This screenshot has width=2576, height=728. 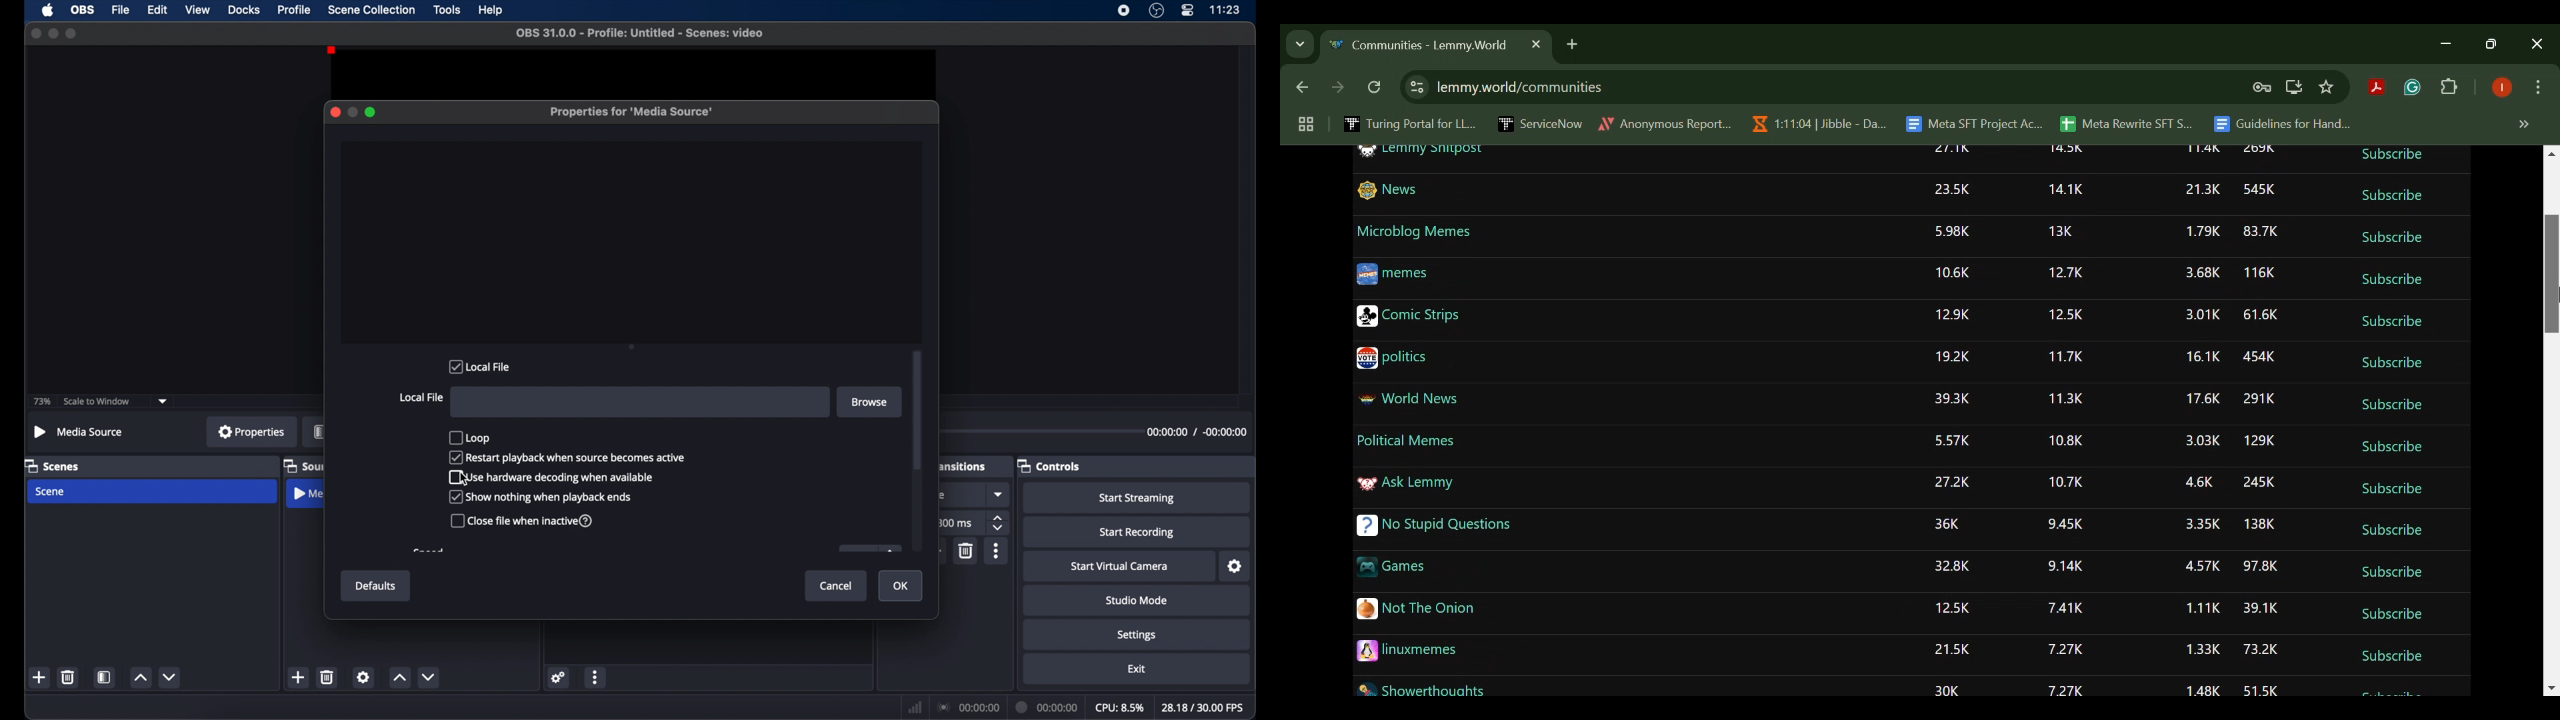 What do you see at coordinates (1205, 707) in the screenshot?
I see `fps` at bounding box center [1205, 707].